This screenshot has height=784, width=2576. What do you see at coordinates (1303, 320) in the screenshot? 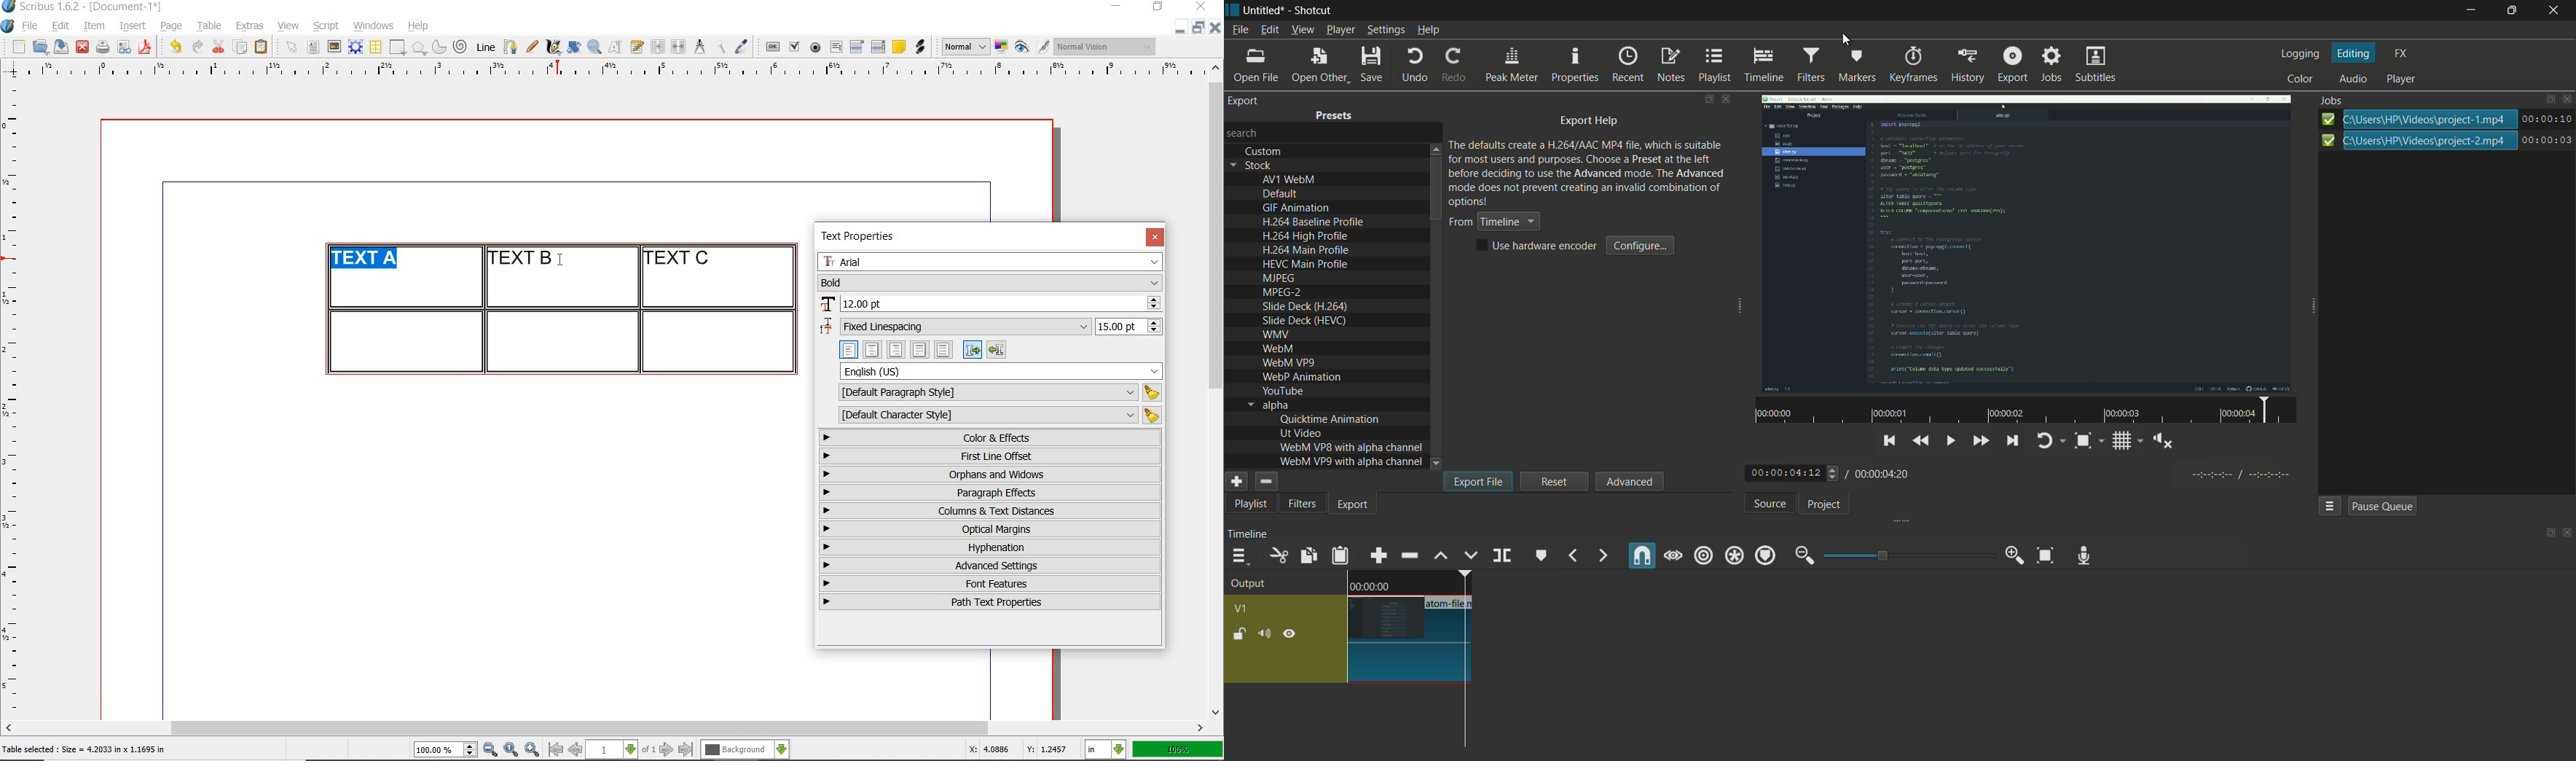
I see `slide deck(hevc)` at bounding box center [1303, 320].